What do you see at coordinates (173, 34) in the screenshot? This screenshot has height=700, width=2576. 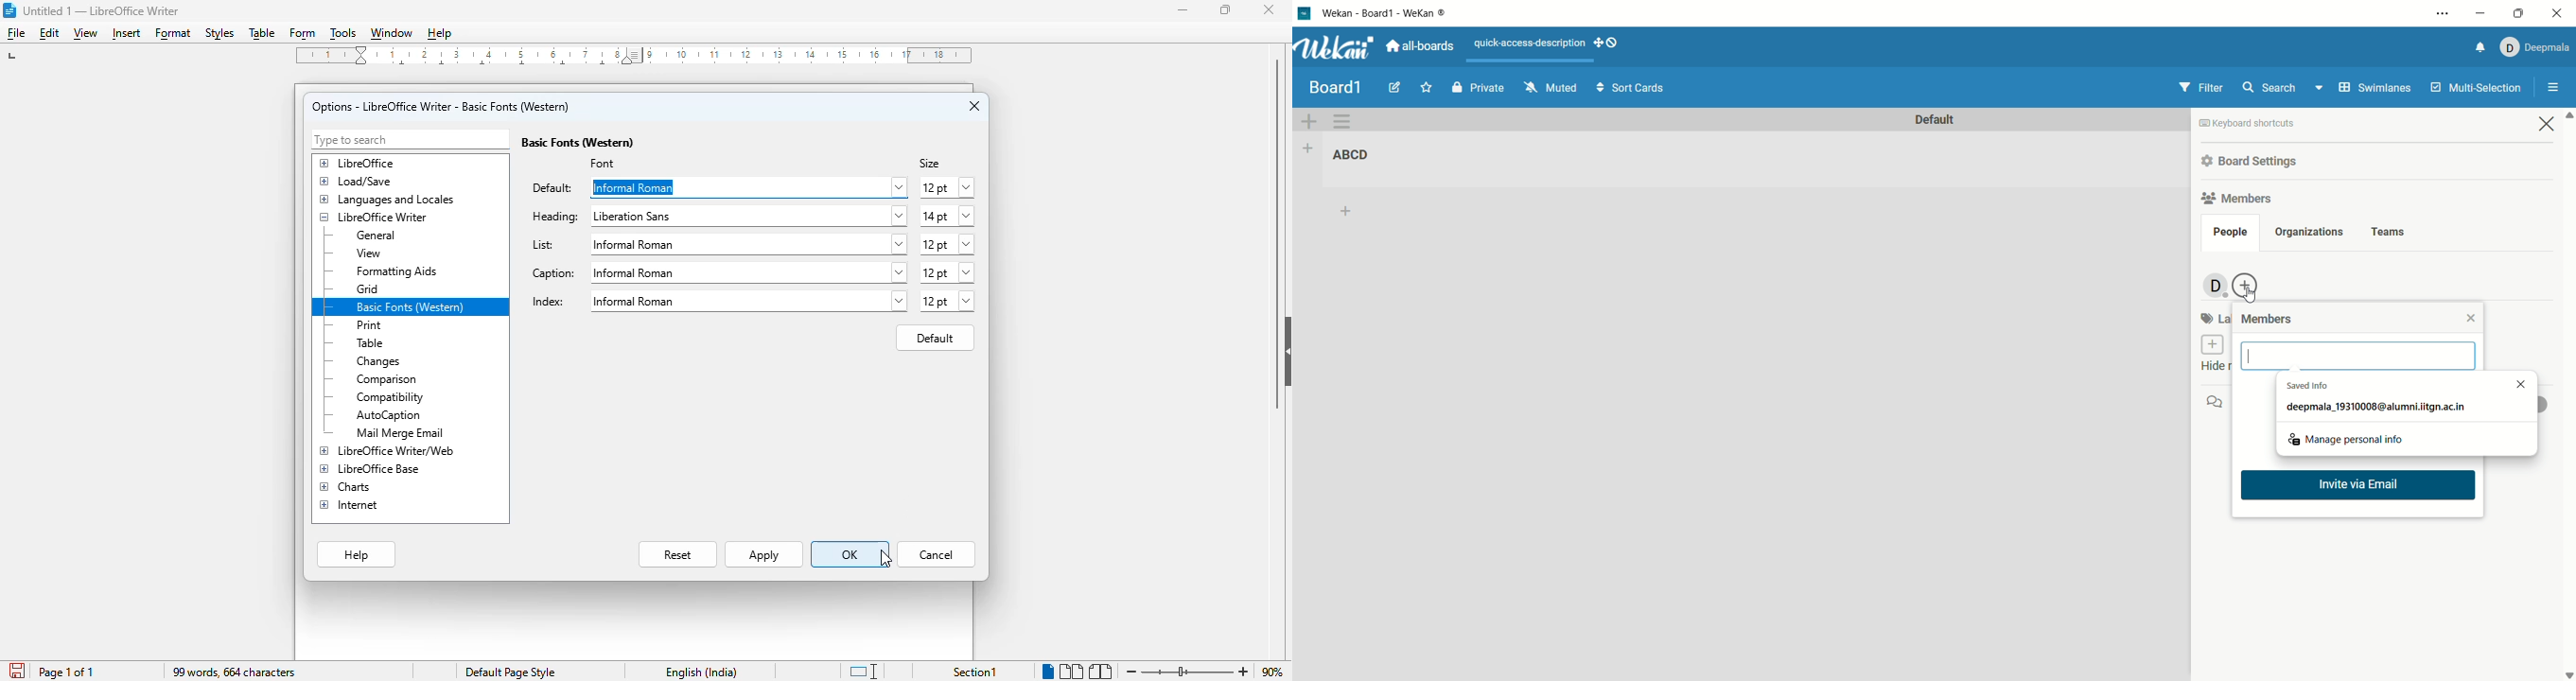 I see `format` at bounding box center [173, 34].